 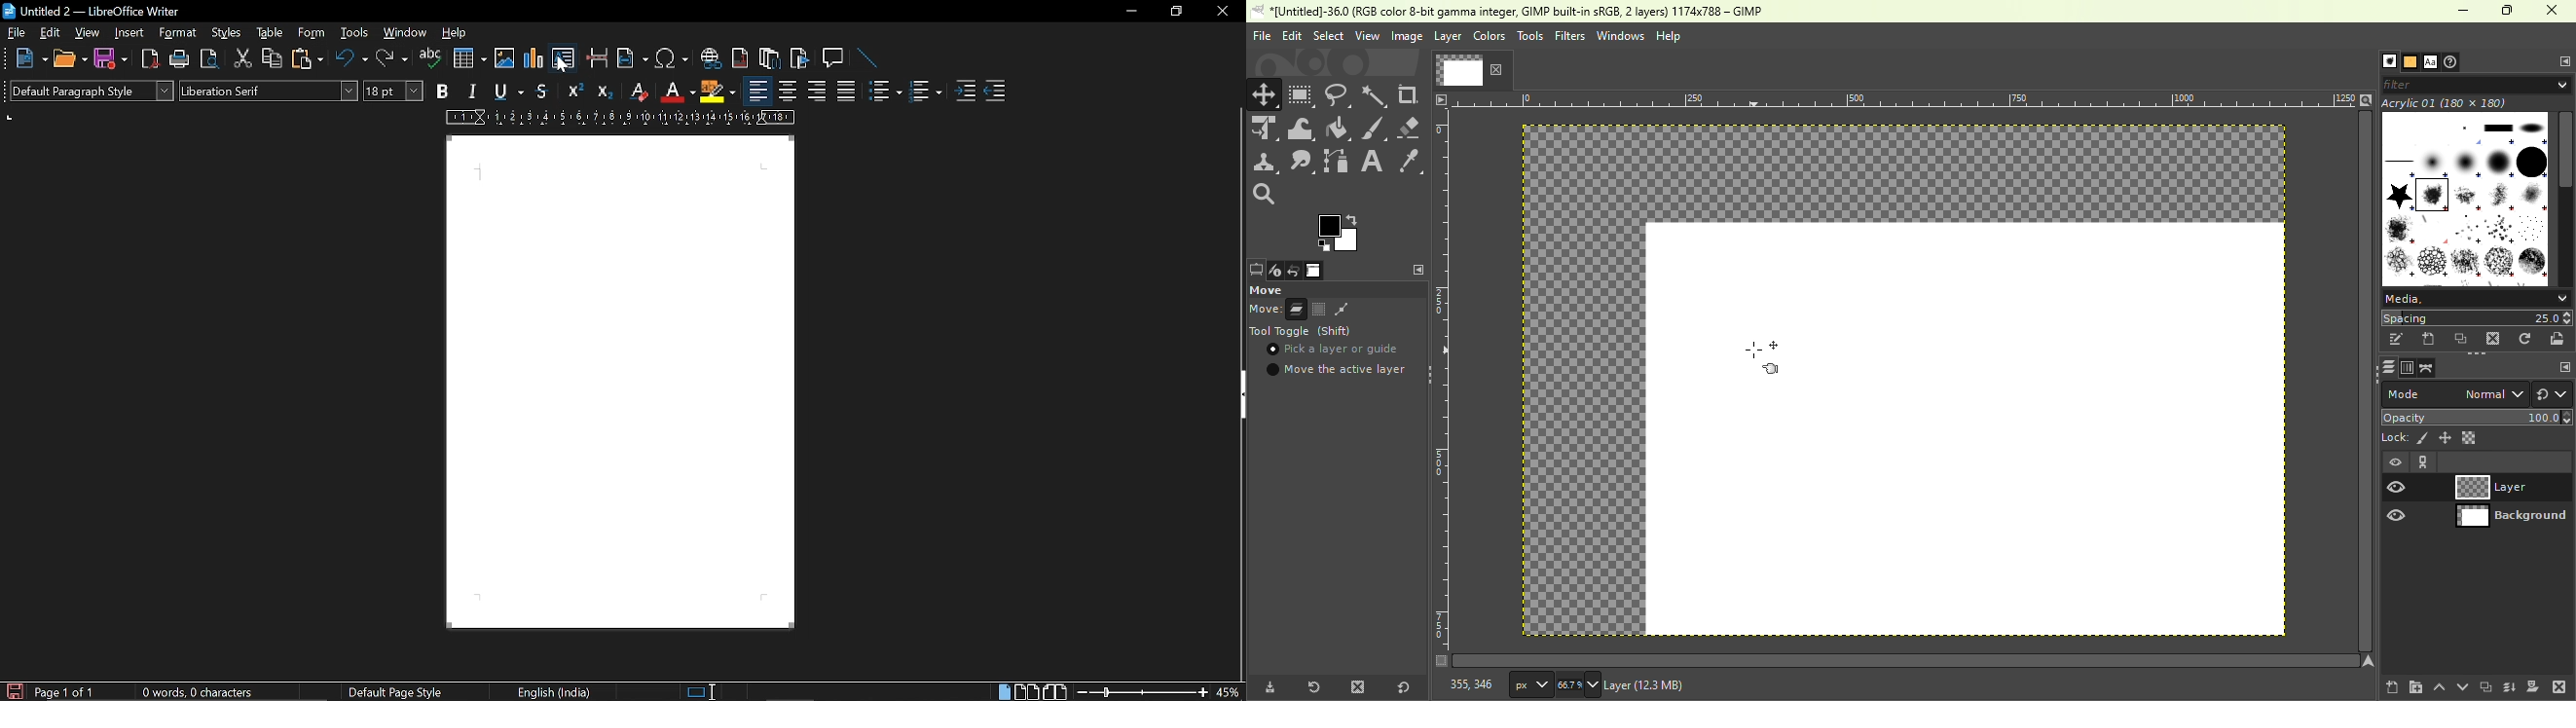 I want to click on insert, so click(x=129, y=33).